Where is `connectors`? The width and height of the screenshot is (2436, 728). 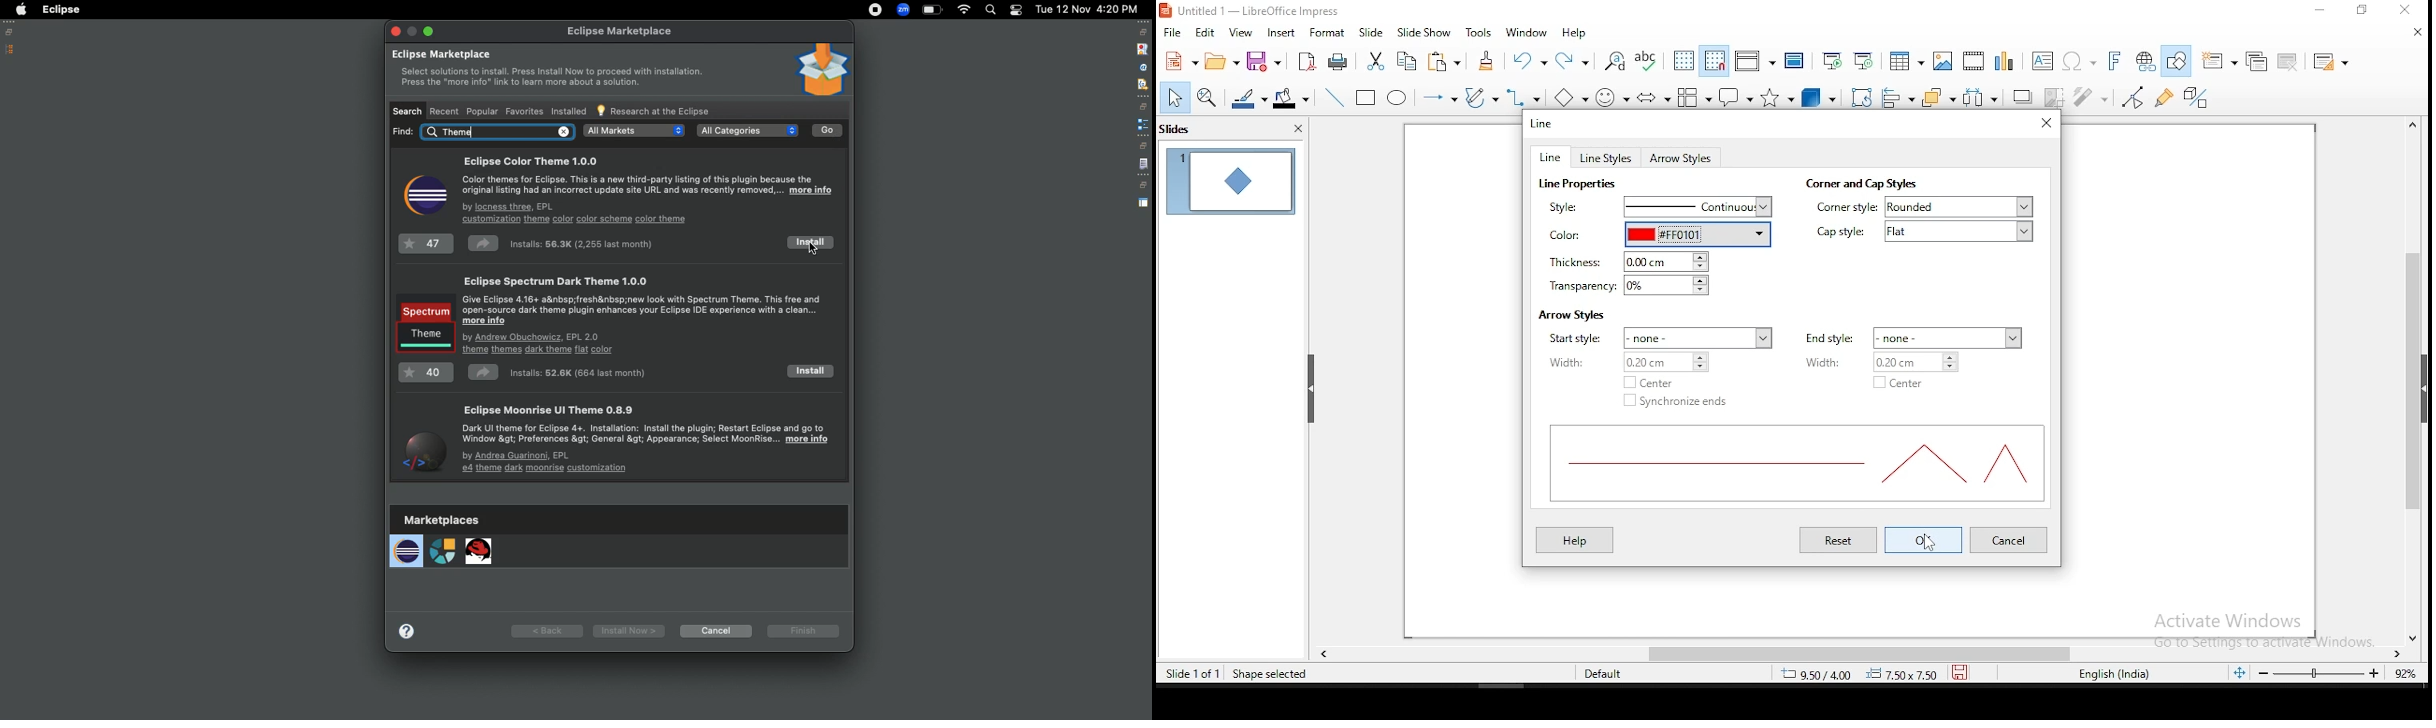 connectors is located at coordinates (1525, 99).